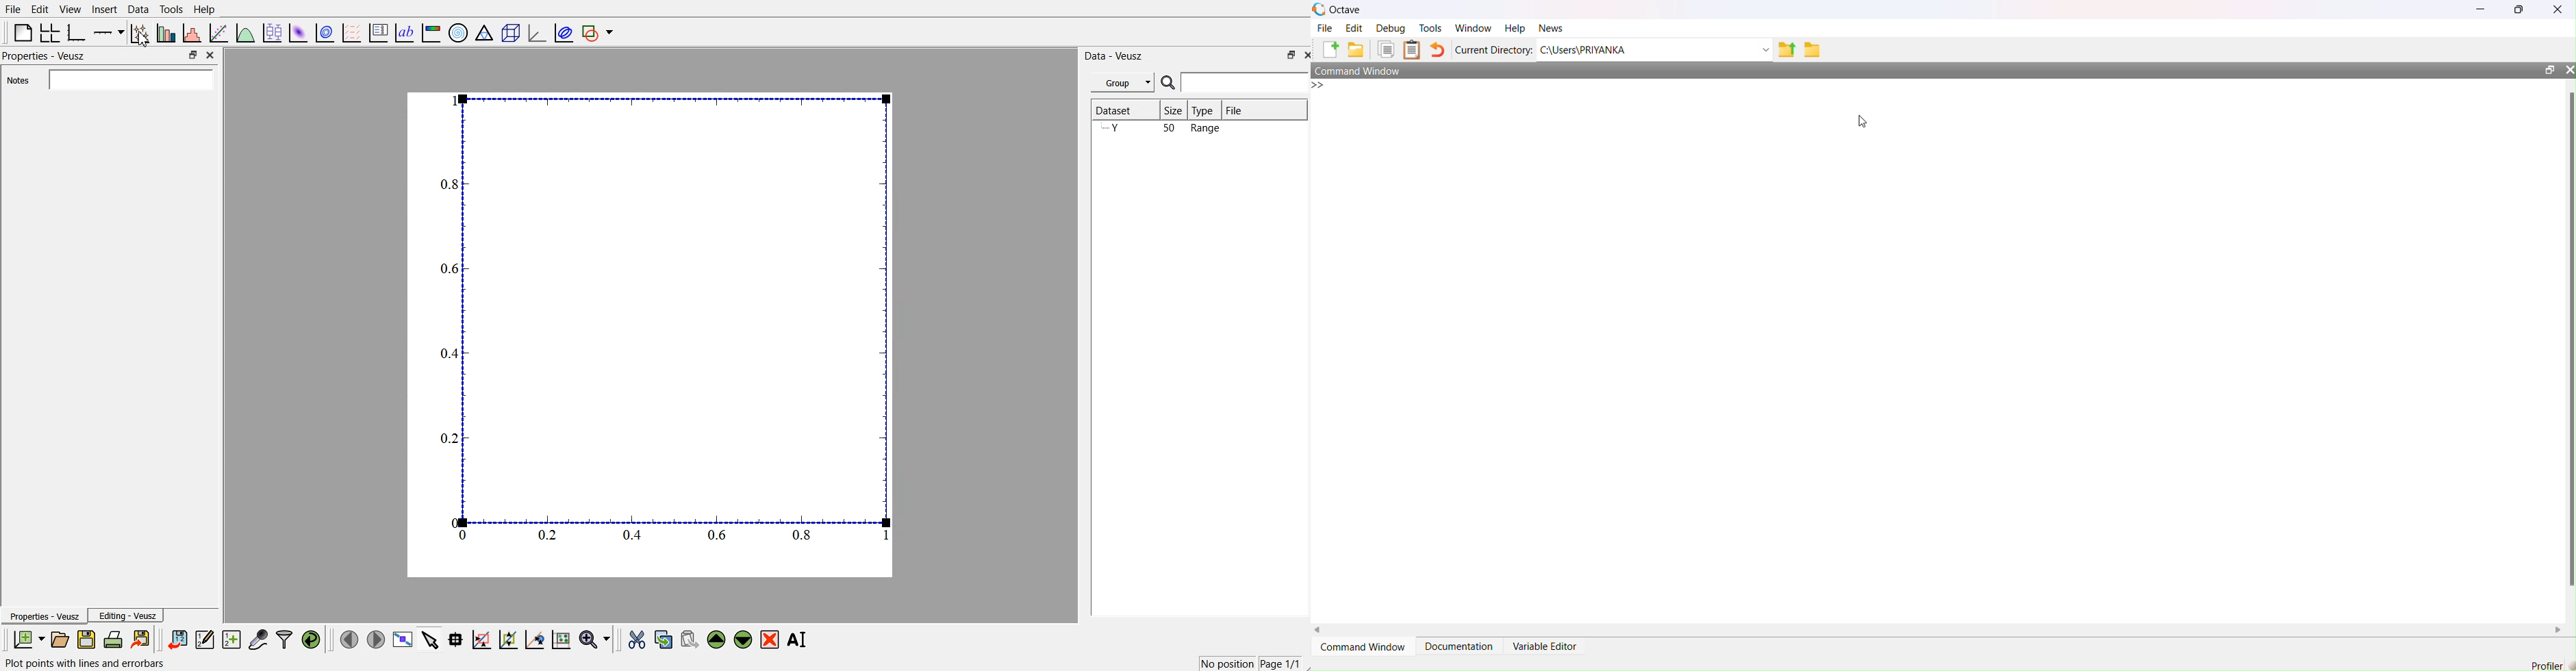  Describe the element at coordinates (110, 31) in the screenshot. I see `Add an axis` at that location.